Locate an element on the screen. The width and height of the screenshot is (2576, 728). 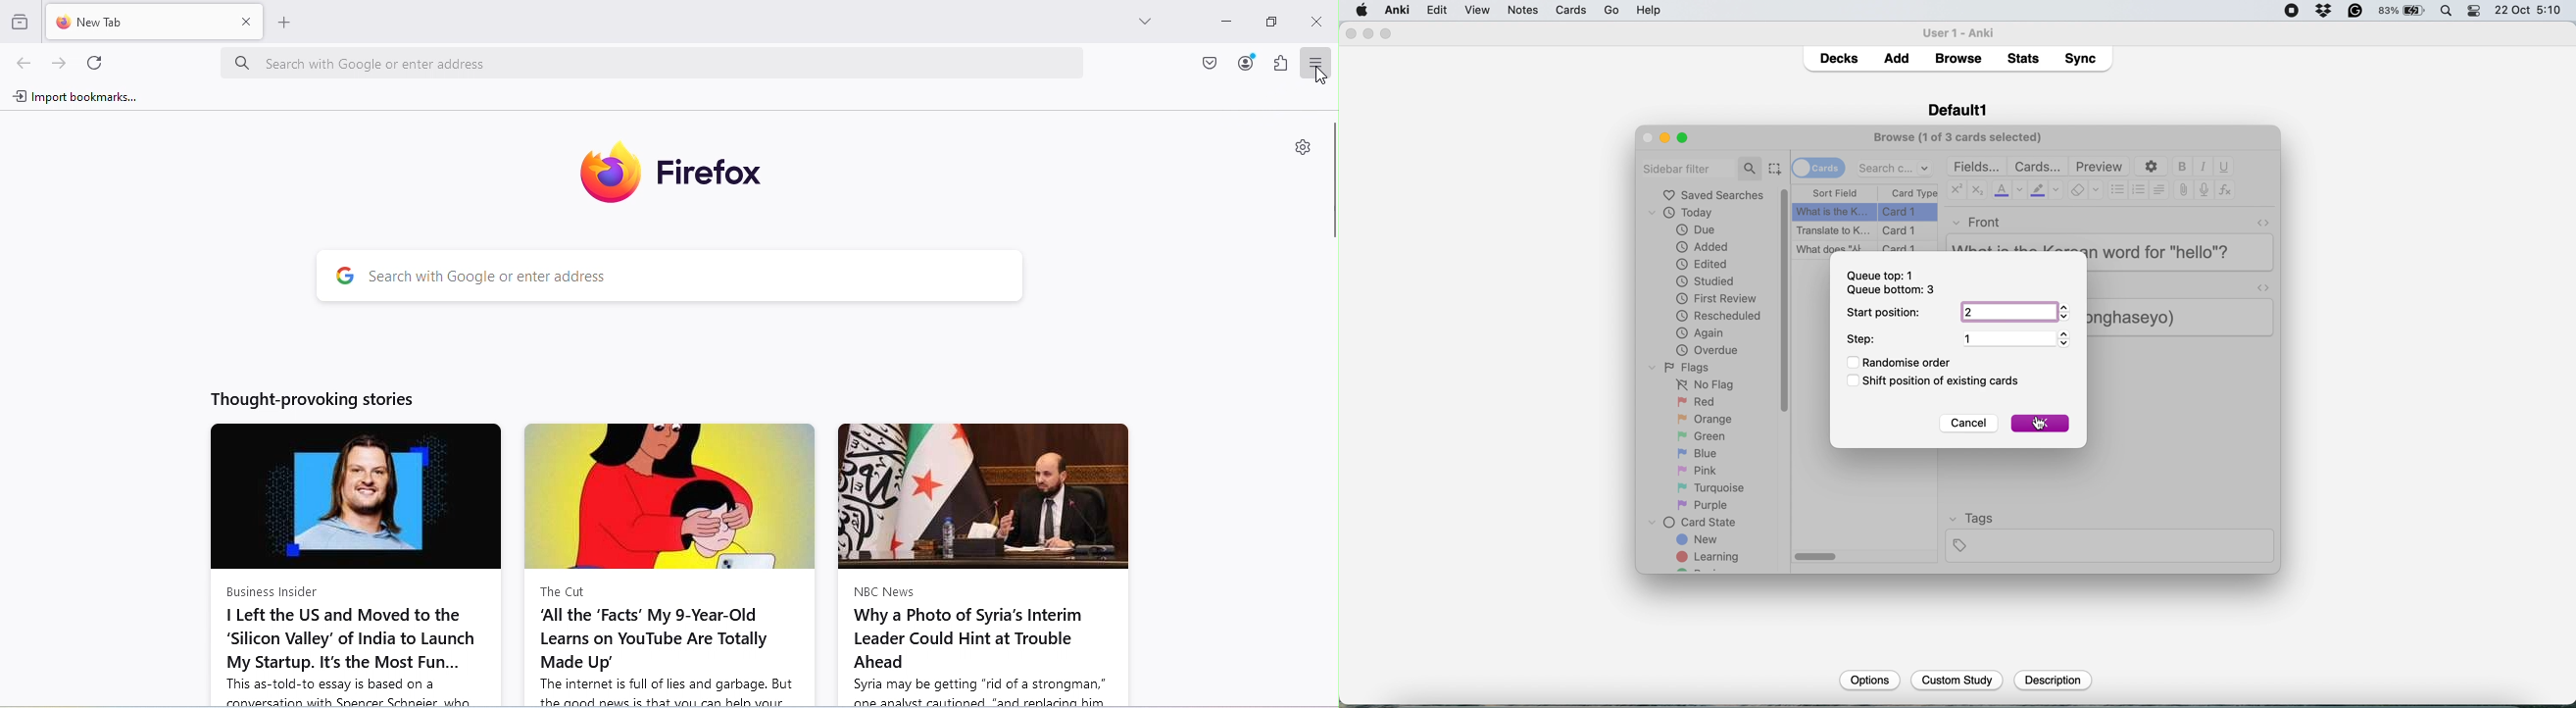
italic is located at coordinates (2204, 167).